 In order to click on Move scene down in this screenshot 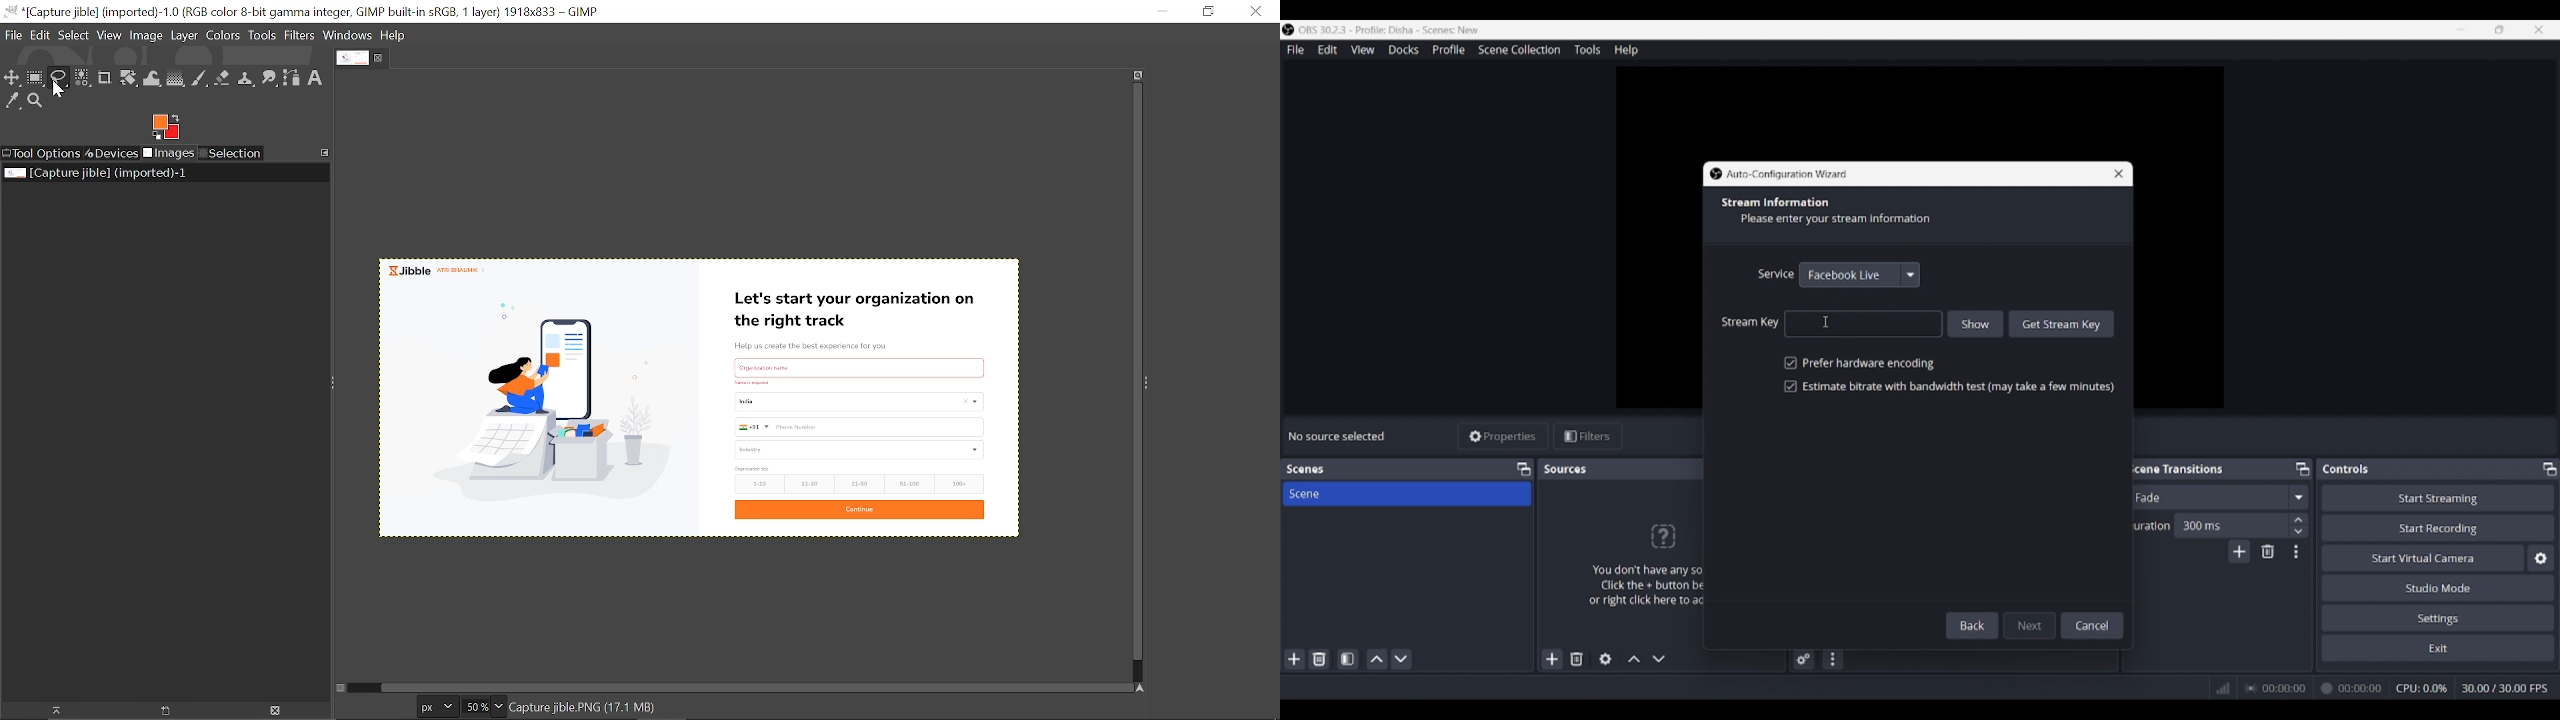, I will do `click(1401, 659)`.